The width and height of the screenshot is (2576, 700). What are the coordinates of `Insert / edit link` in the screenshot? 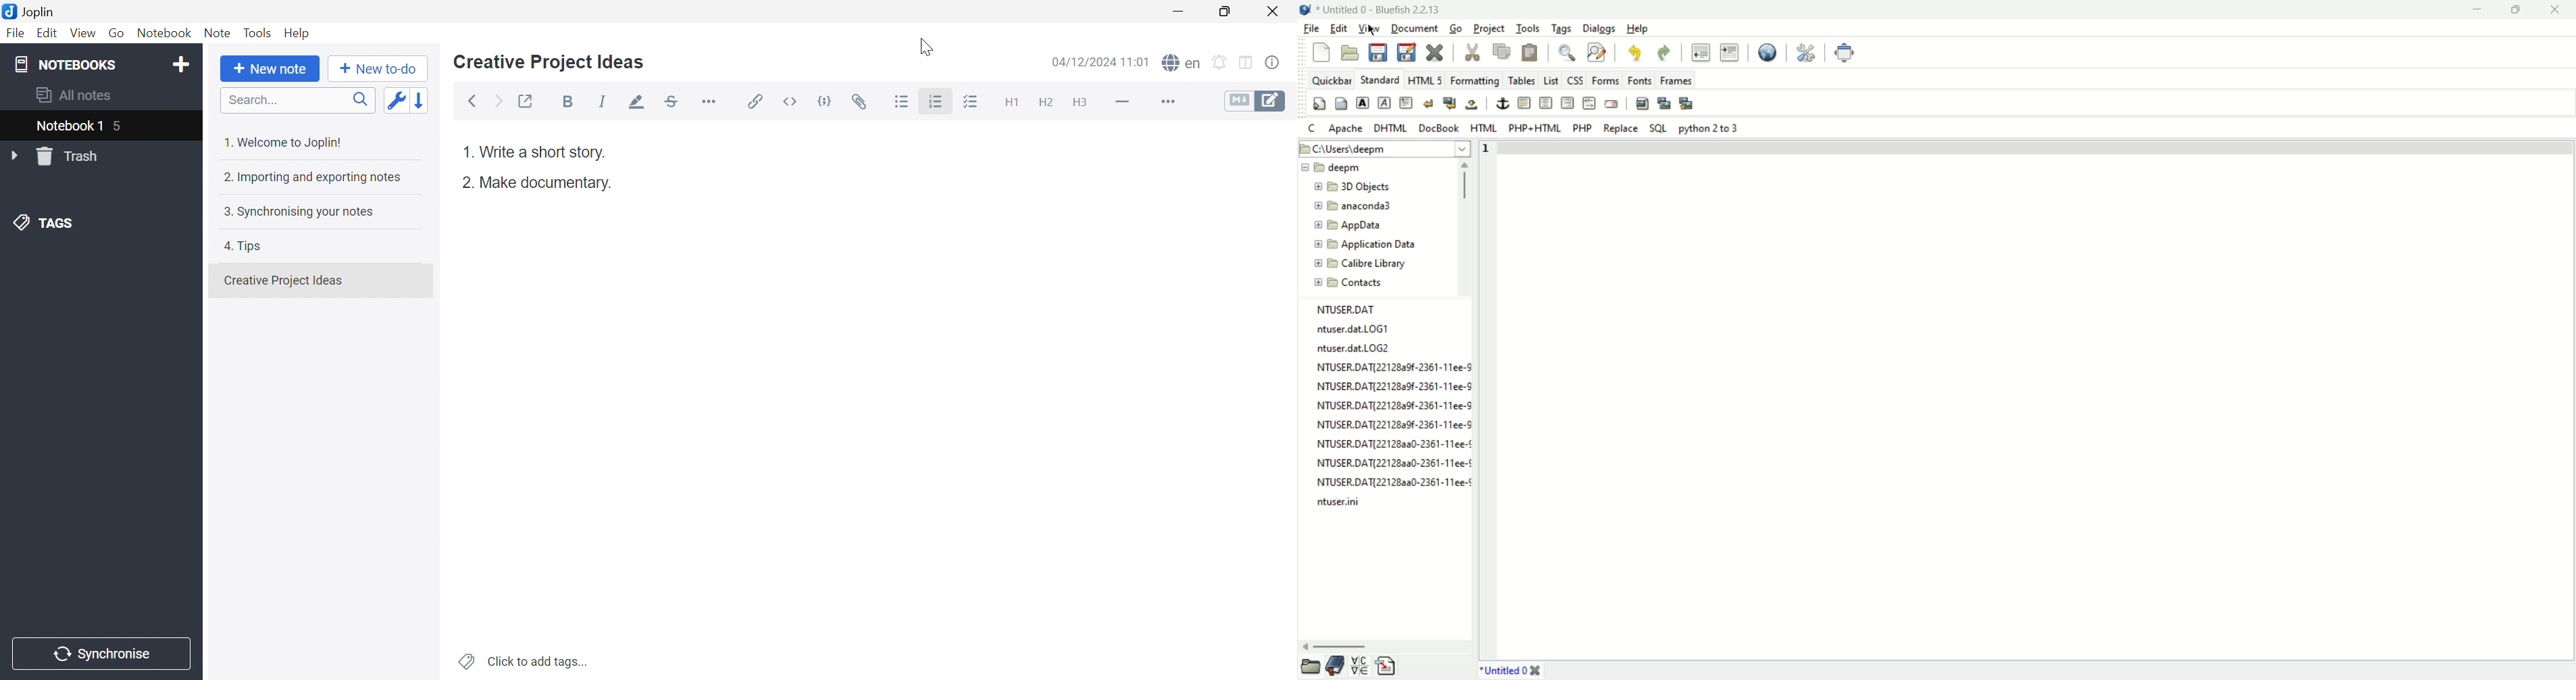 It's located at (756, 101).